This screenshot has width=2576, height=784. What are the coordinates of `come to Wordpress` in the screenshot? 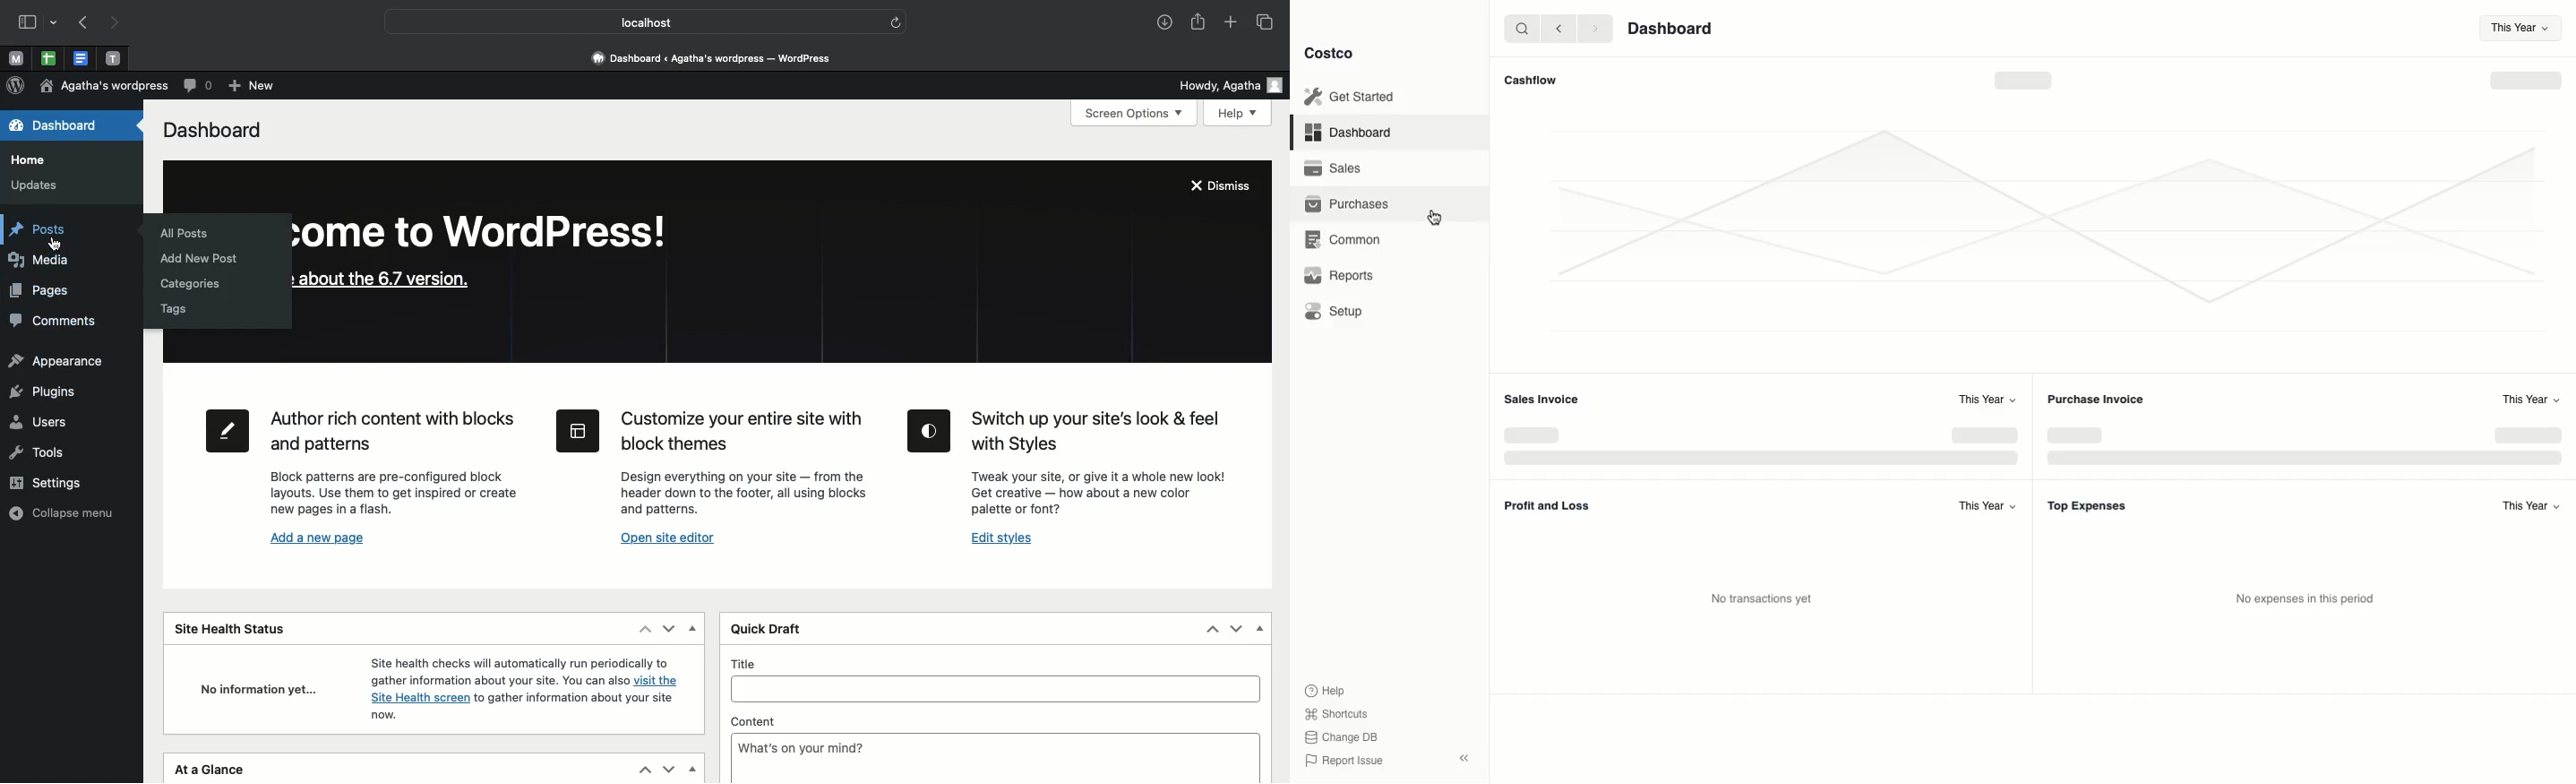 It's located at (493, 236).